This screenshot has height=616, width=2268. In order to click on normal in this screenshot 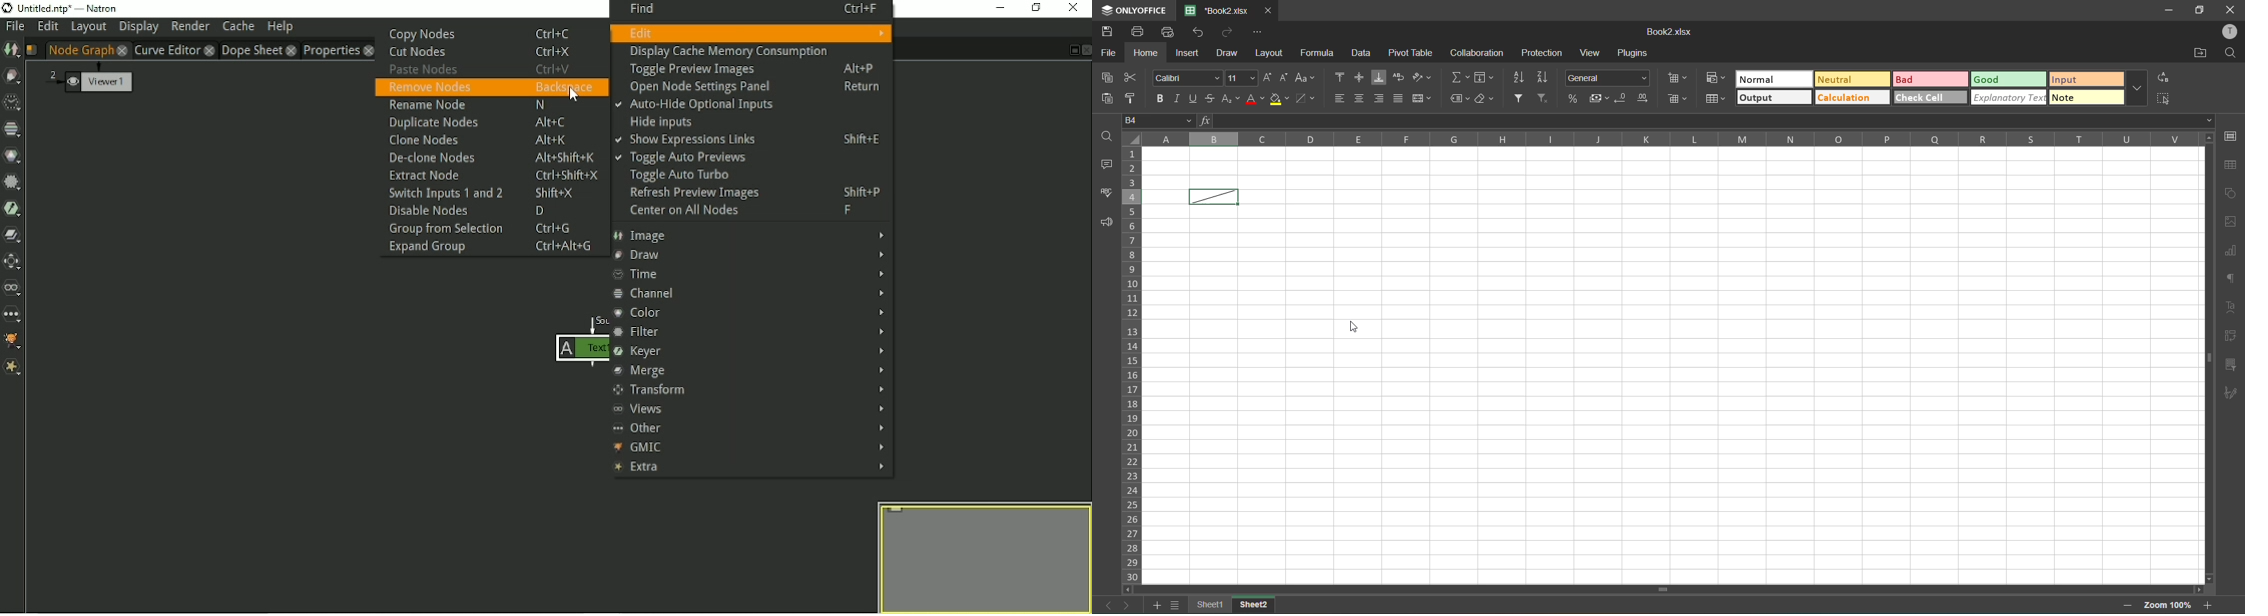, I will do `click(1775, 81)`.